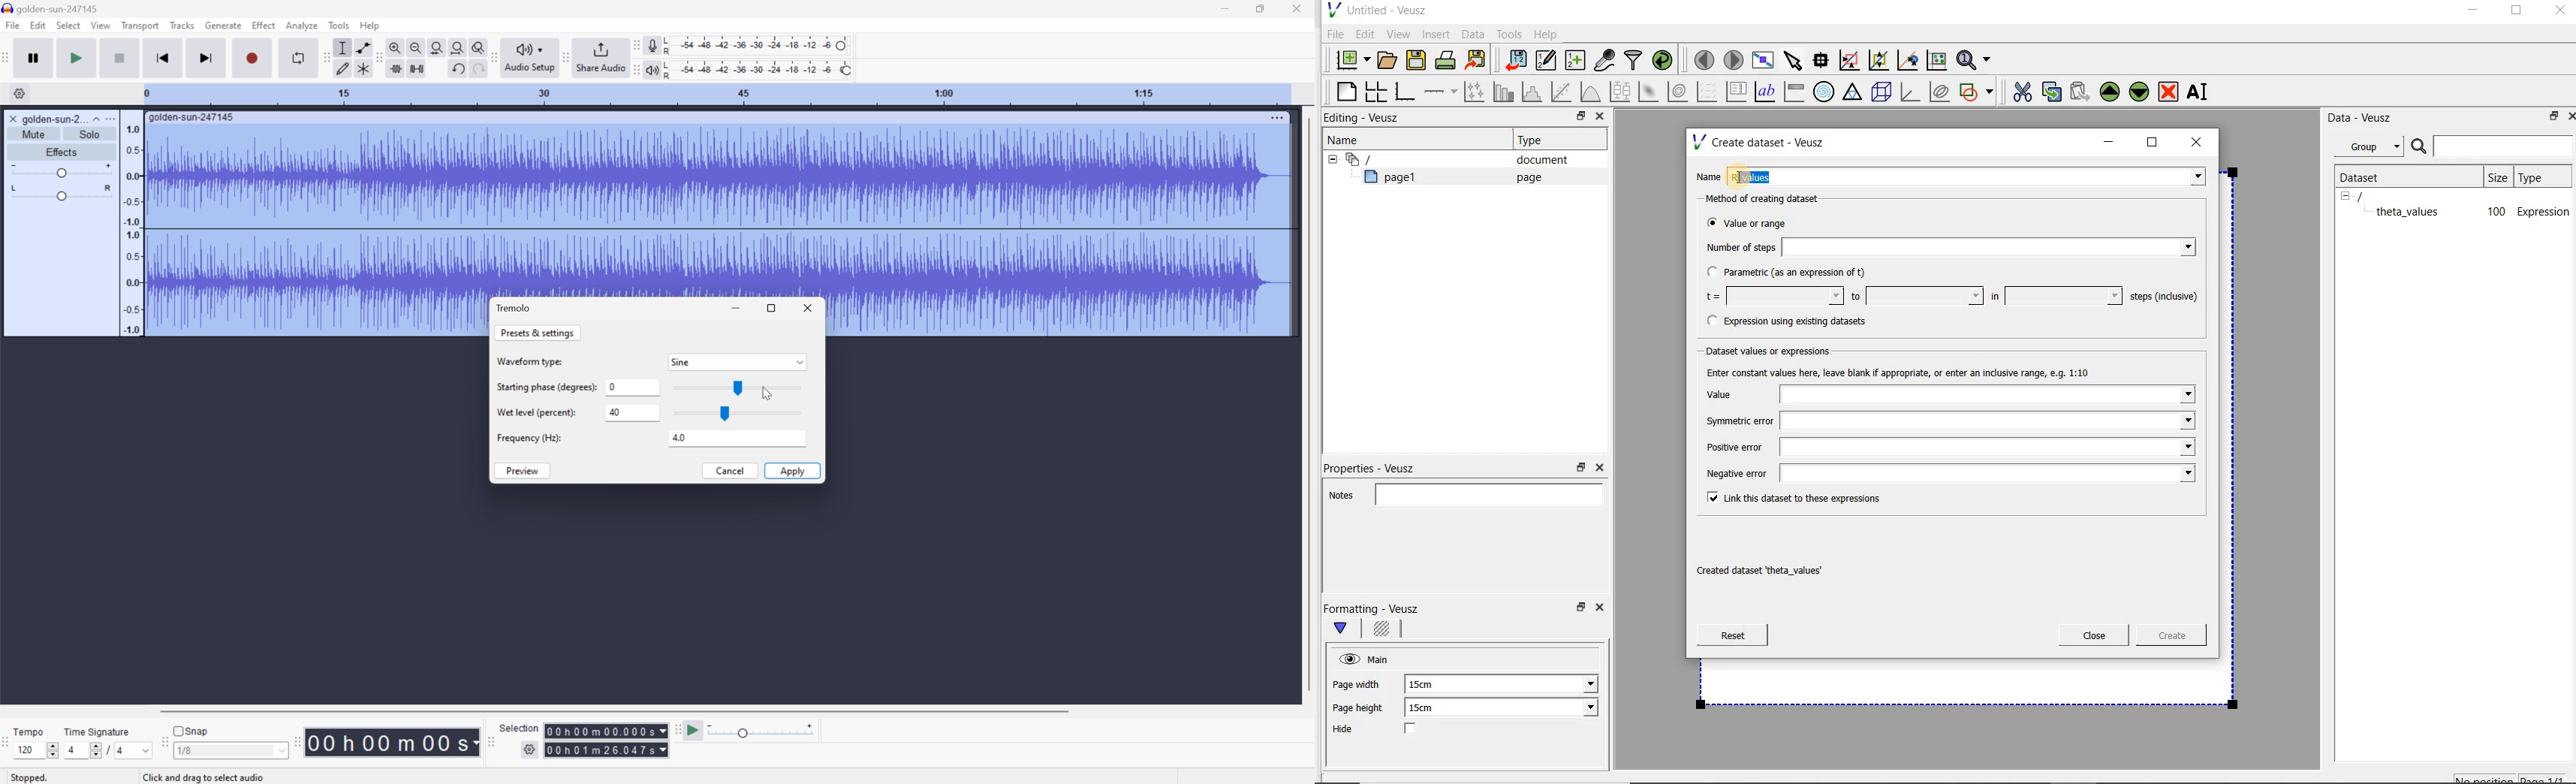 The width and height of the screenshot is (2576, 784). Describe the element at coordinates (767, 394) in the screenshot. I see `Cursor` at that location.